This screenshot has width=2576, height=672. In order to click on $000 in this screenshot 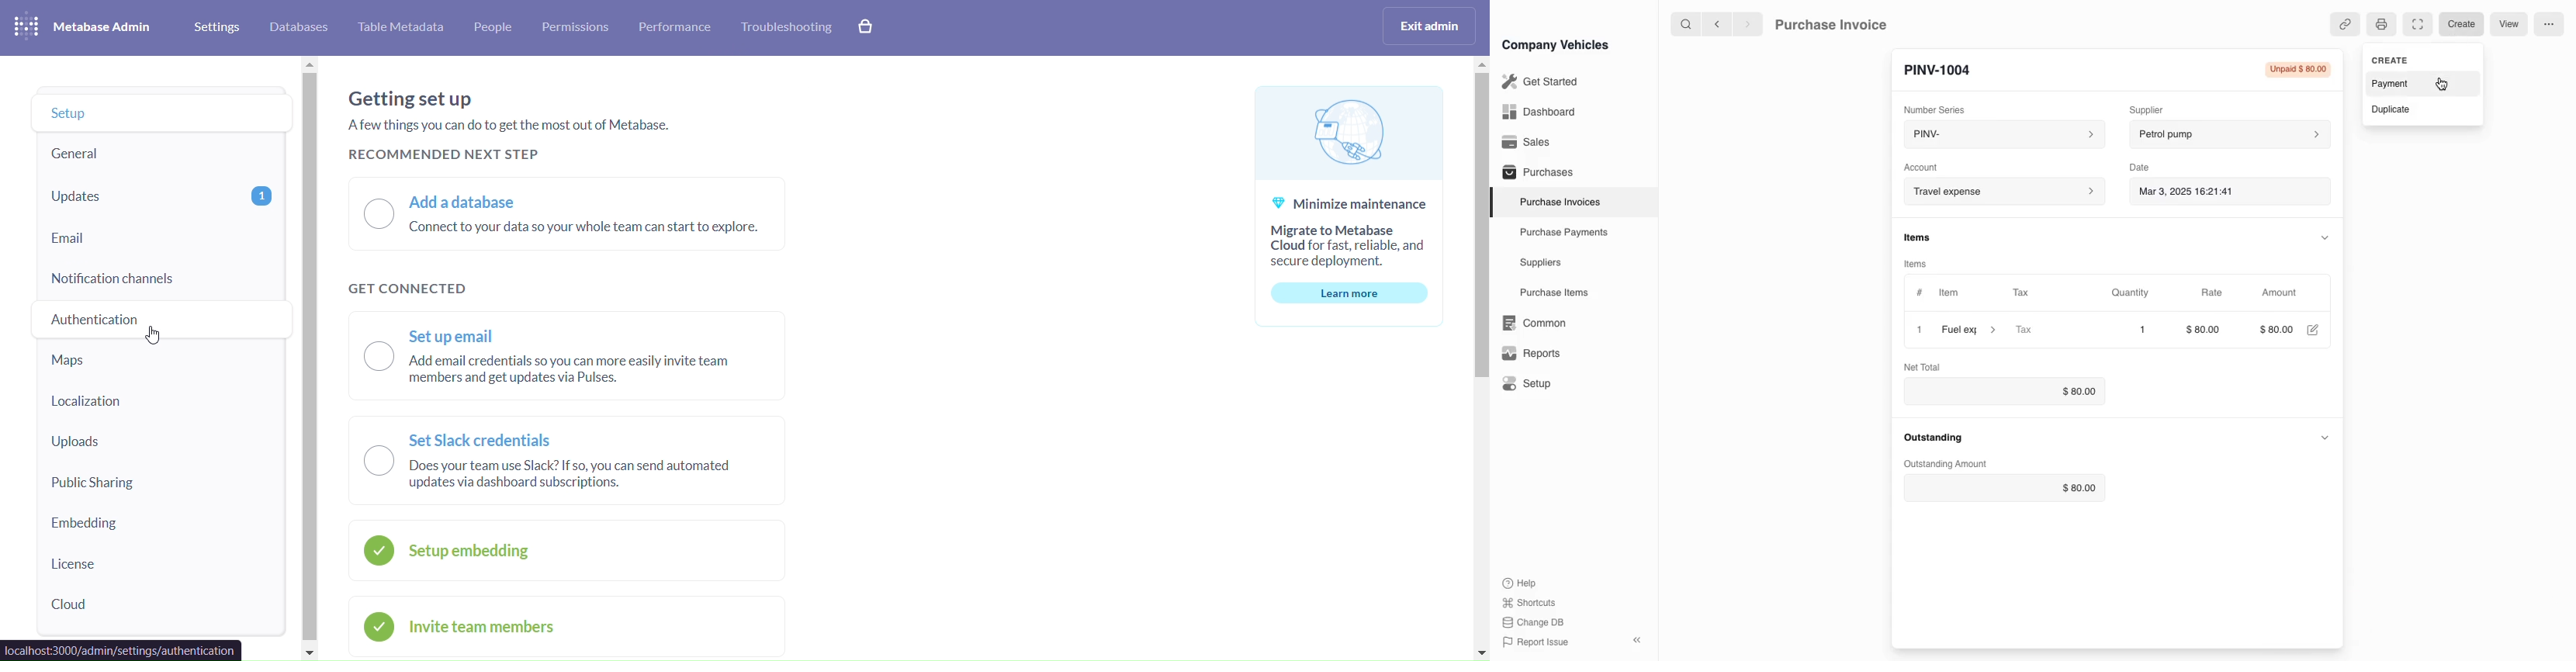, I will do `click(2279, 330)`.